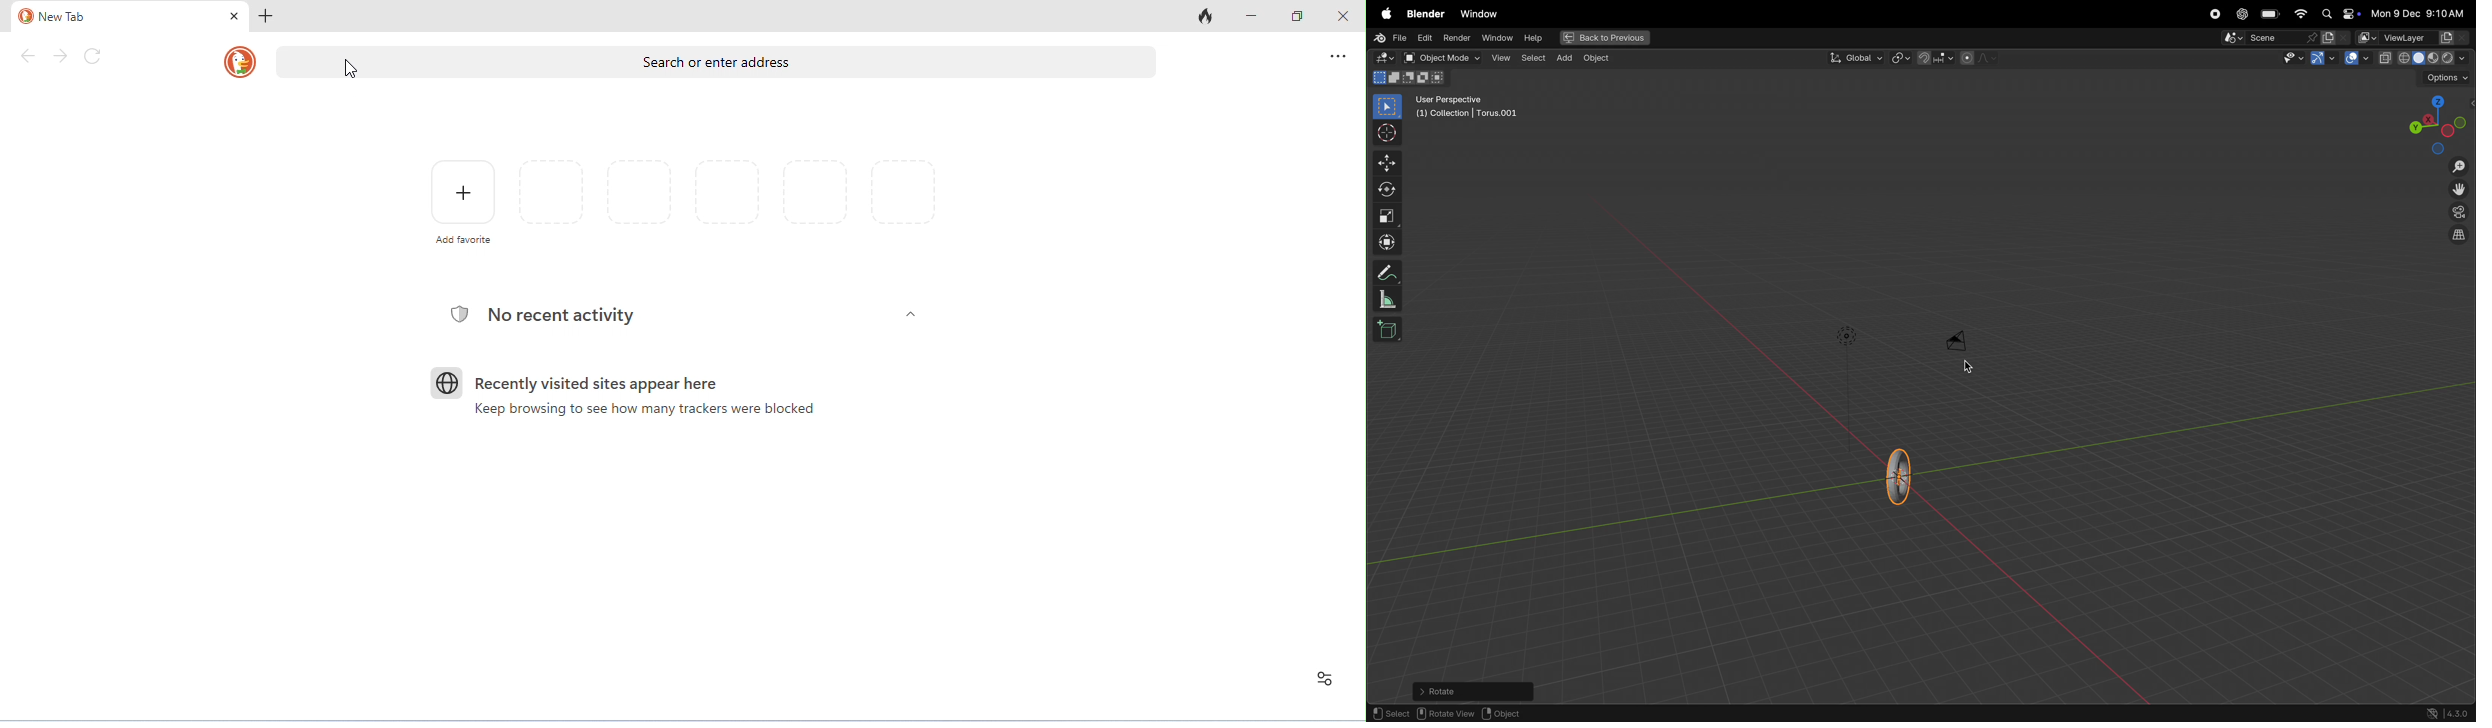  I want to click on visibility, so click(2290, 59).